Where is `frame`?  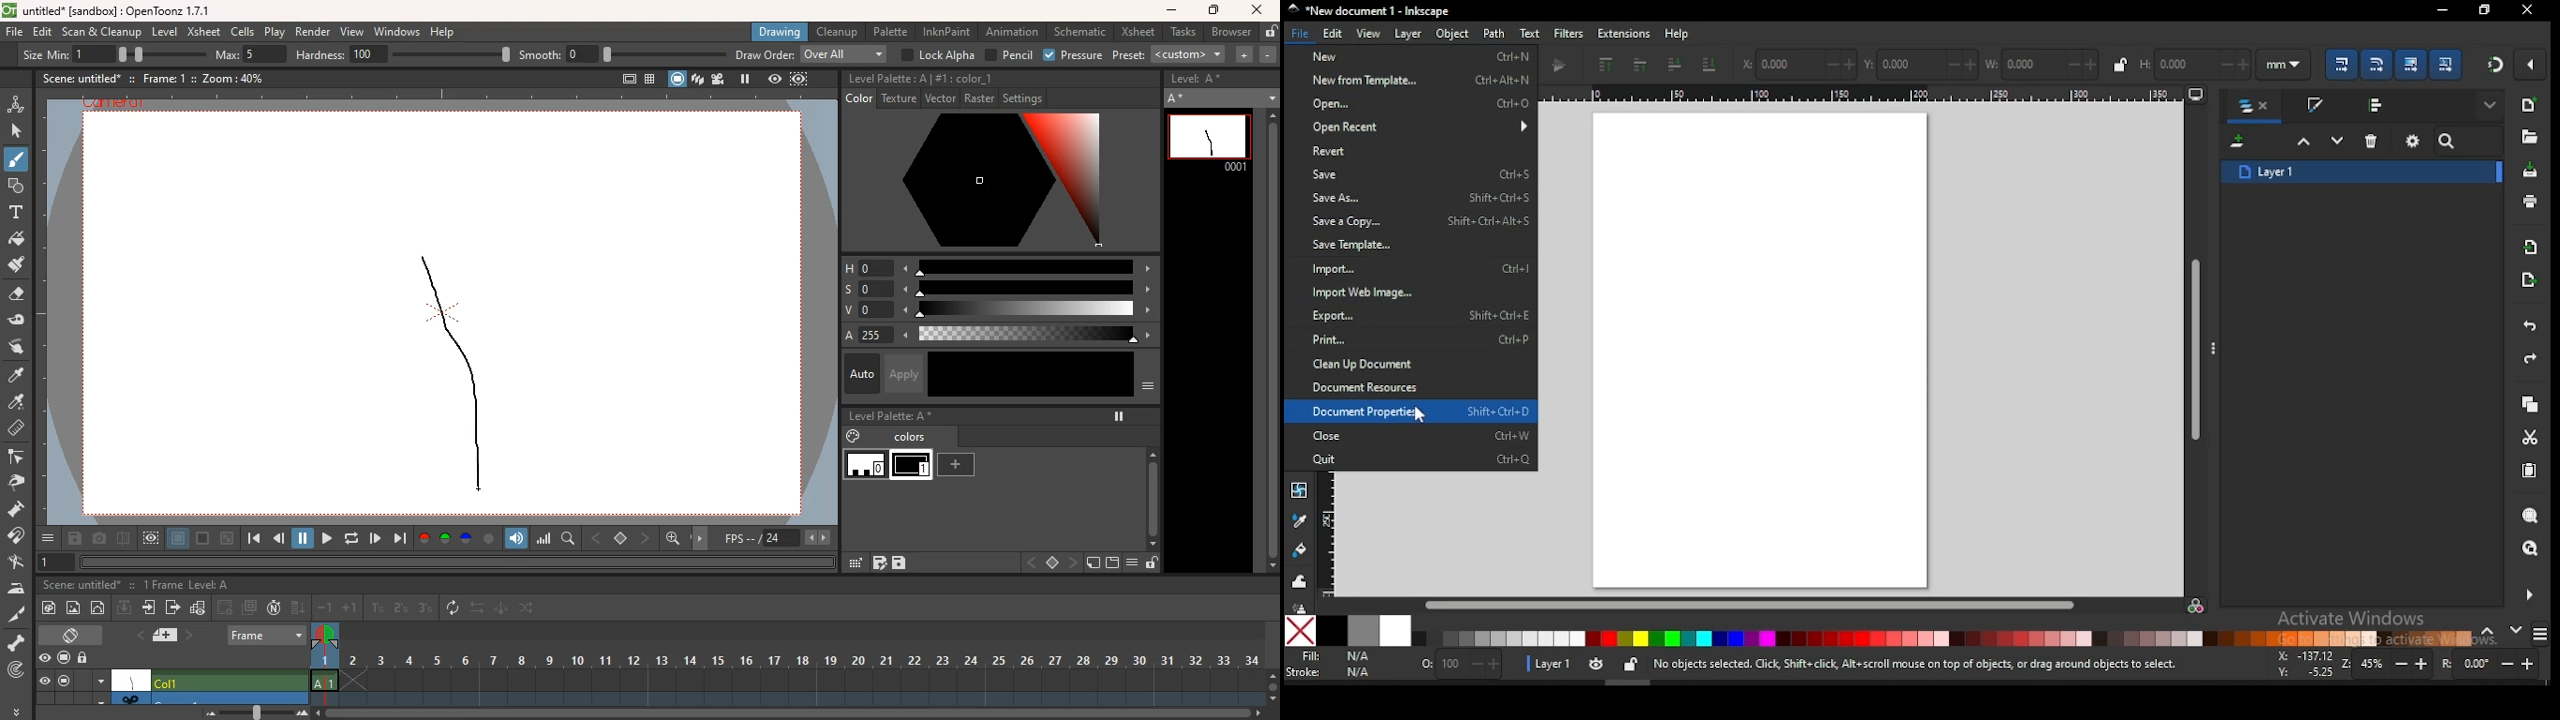 frame is located at coordinates (799, 81).